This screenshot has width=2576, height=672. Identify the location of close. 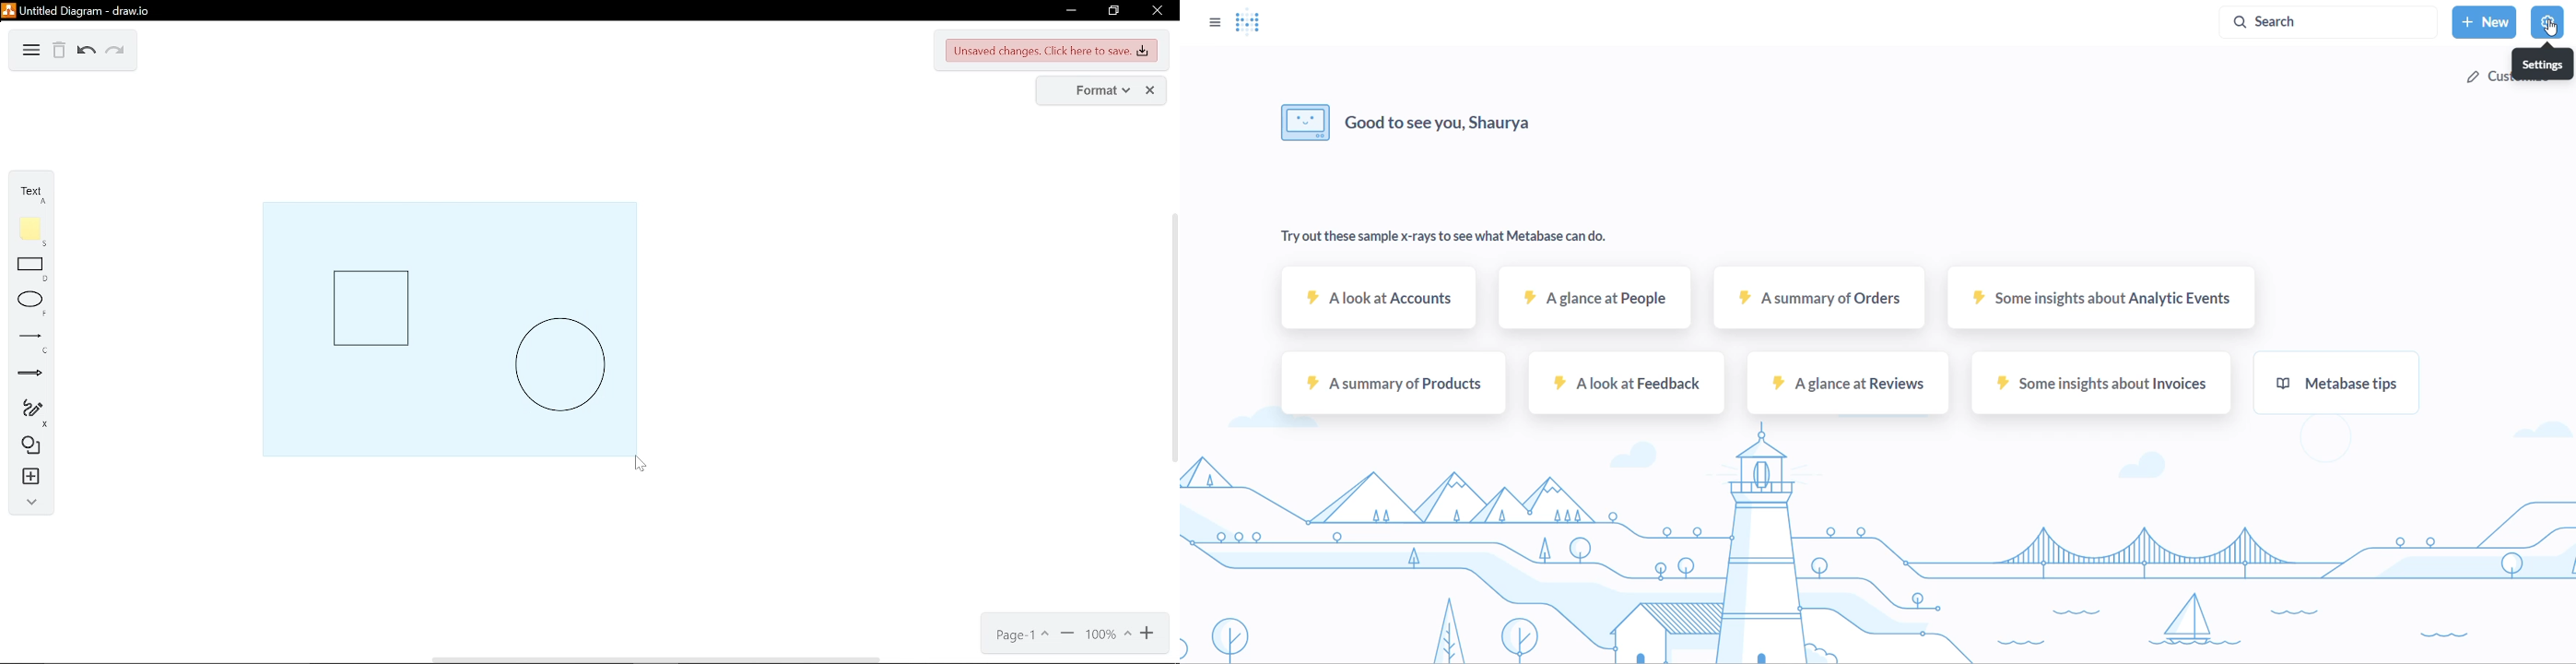
(1159, 12).